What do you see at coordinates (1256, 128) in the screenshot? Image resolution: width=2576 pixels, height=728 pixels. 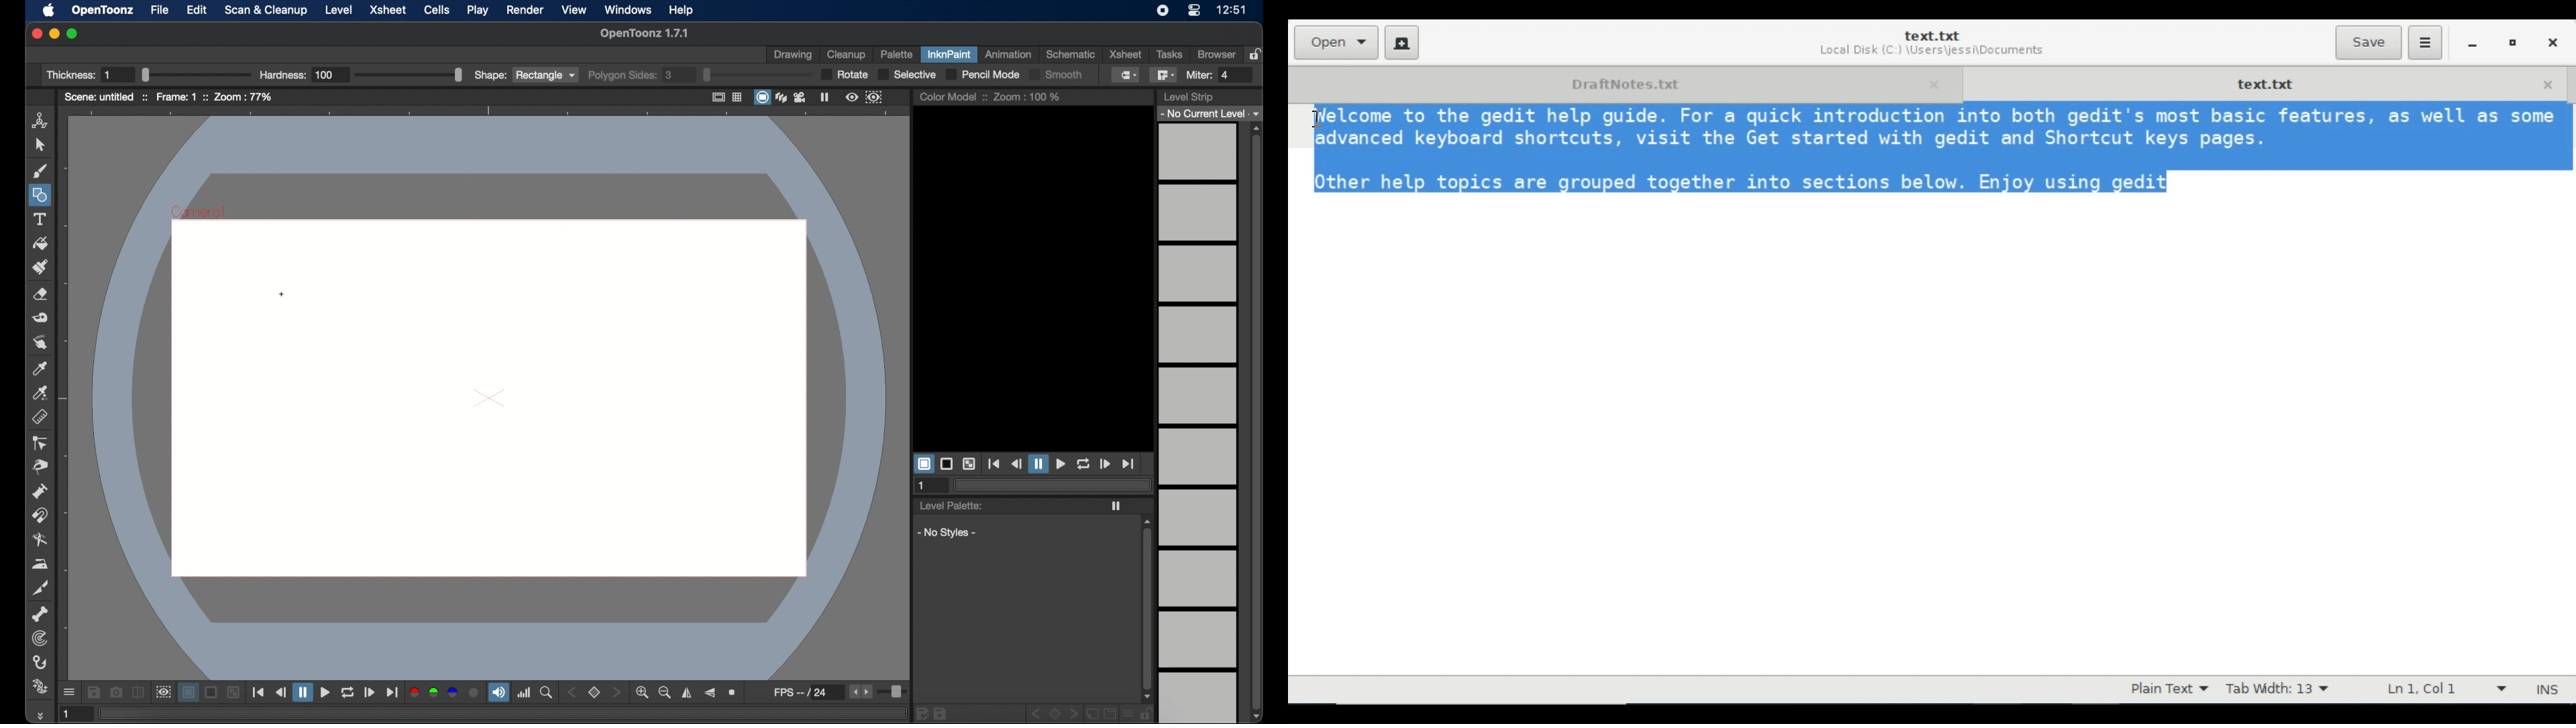 I see `scroll up arrow` at bounding box center [1256, 128].